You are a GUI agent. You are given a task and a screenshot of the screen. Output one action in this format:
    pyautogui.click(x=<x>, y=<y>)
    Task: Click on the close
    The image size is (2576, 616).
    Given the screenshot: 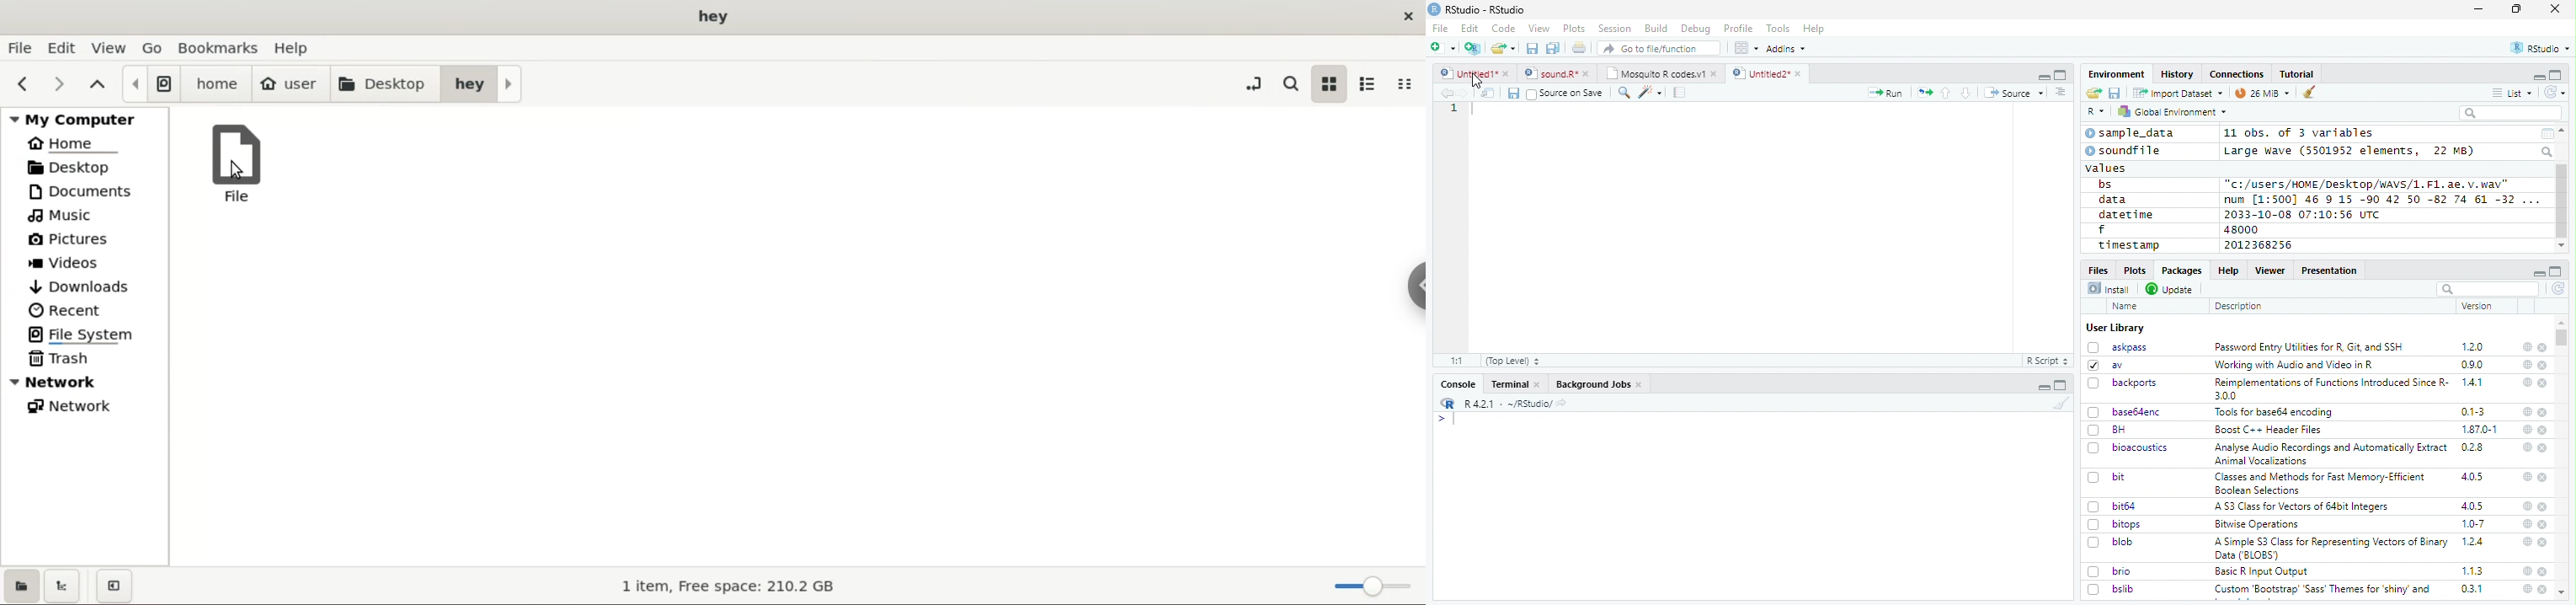 What is the action you would take?
    pyautogui.click(x=2542, y=589)
    